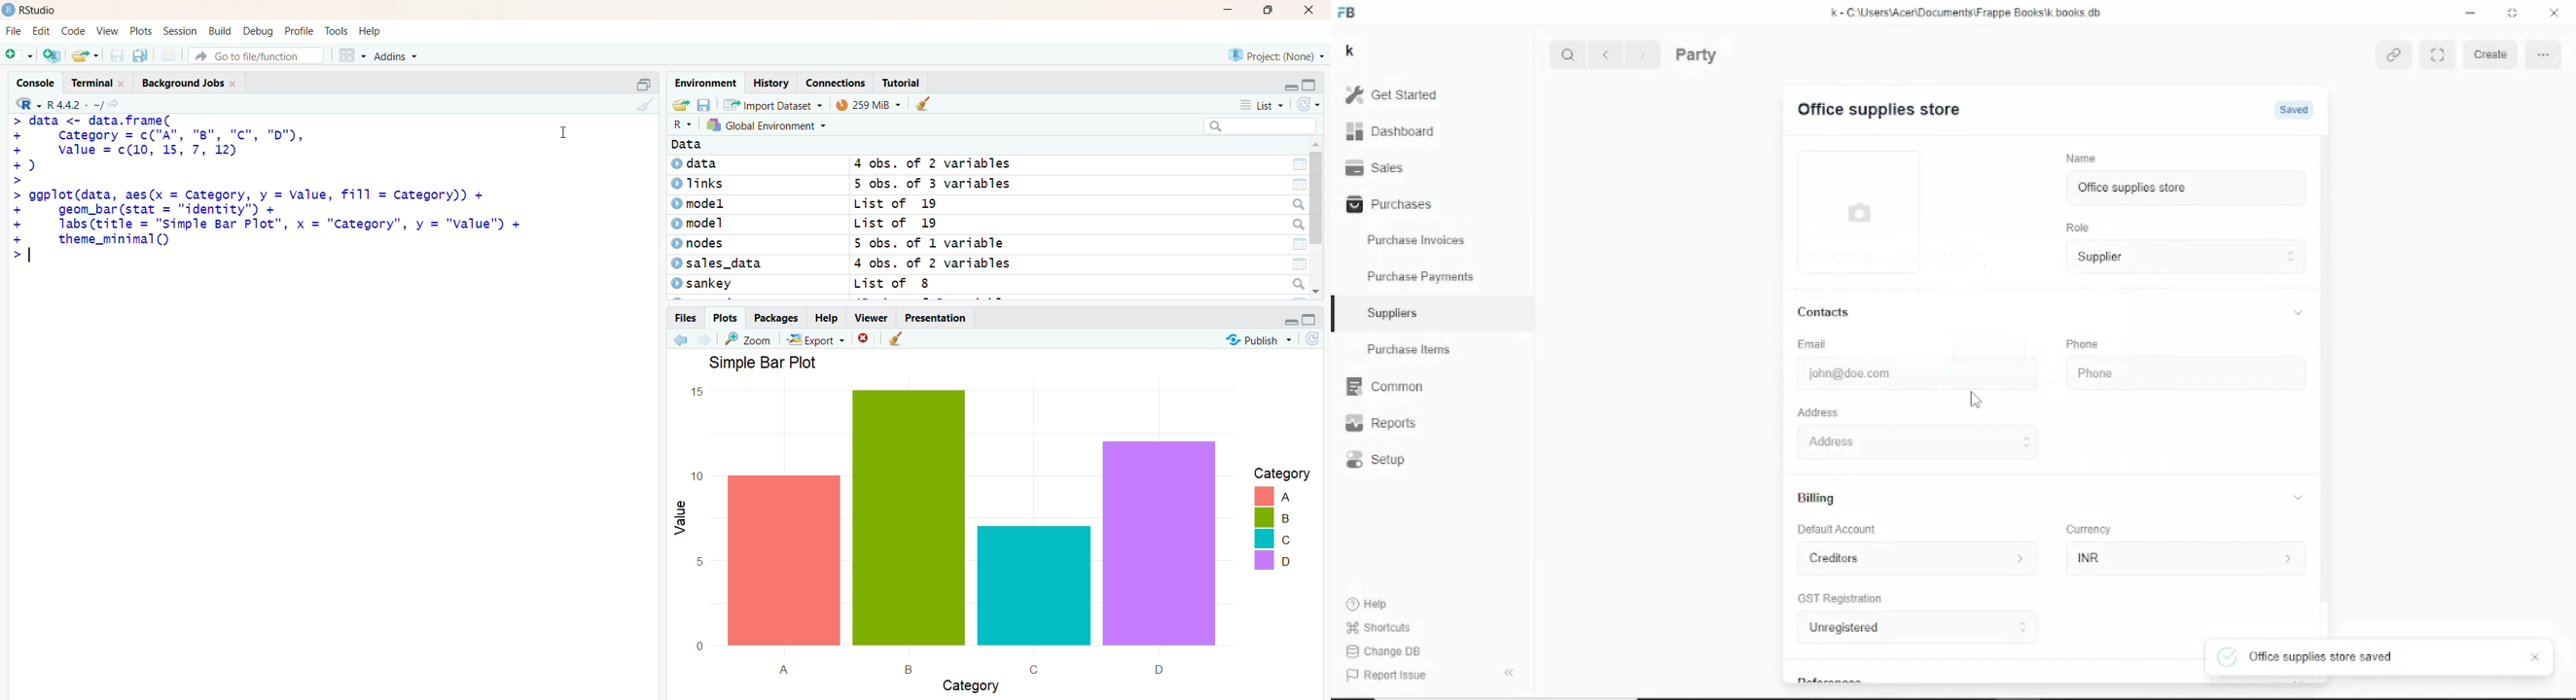  What do you see at coordinates (1377, 168) in the screenshot?
I see `Sales` at bounding box center [1377, 168].